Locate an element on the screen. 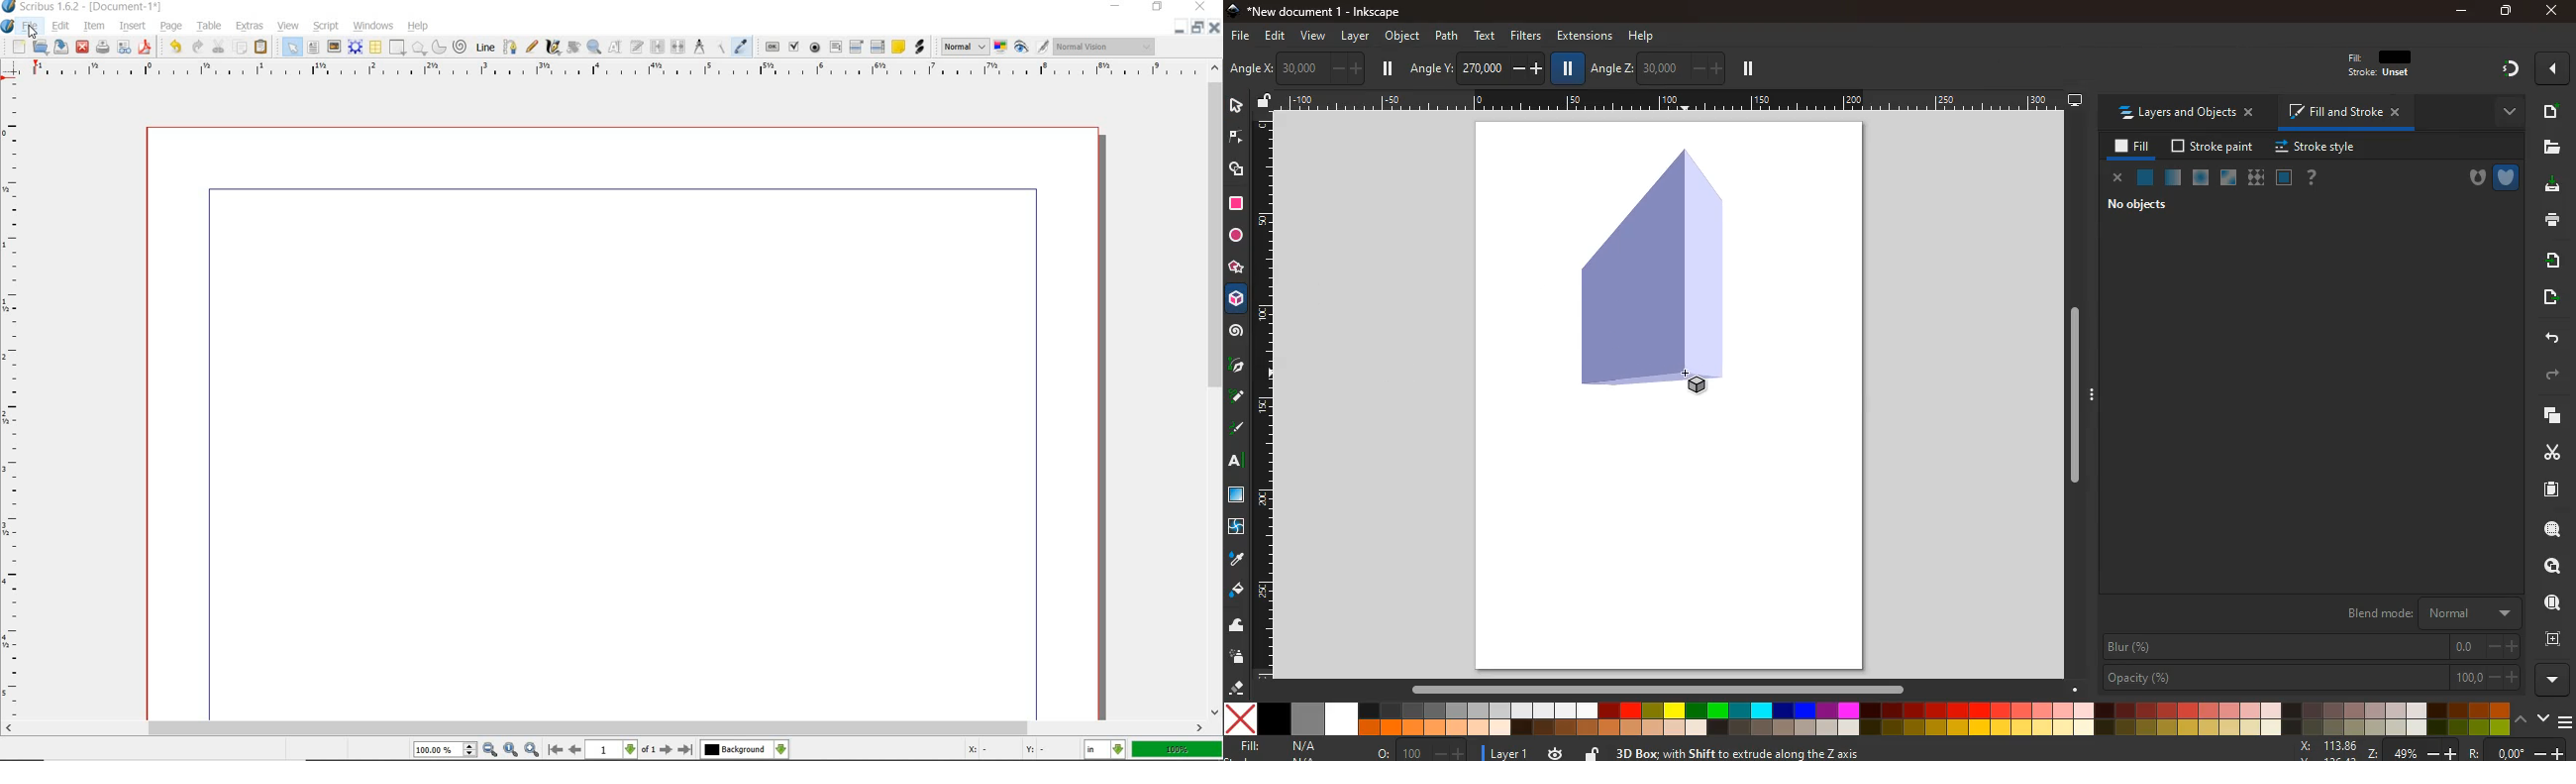  shape is located at coordinates (399, 47).